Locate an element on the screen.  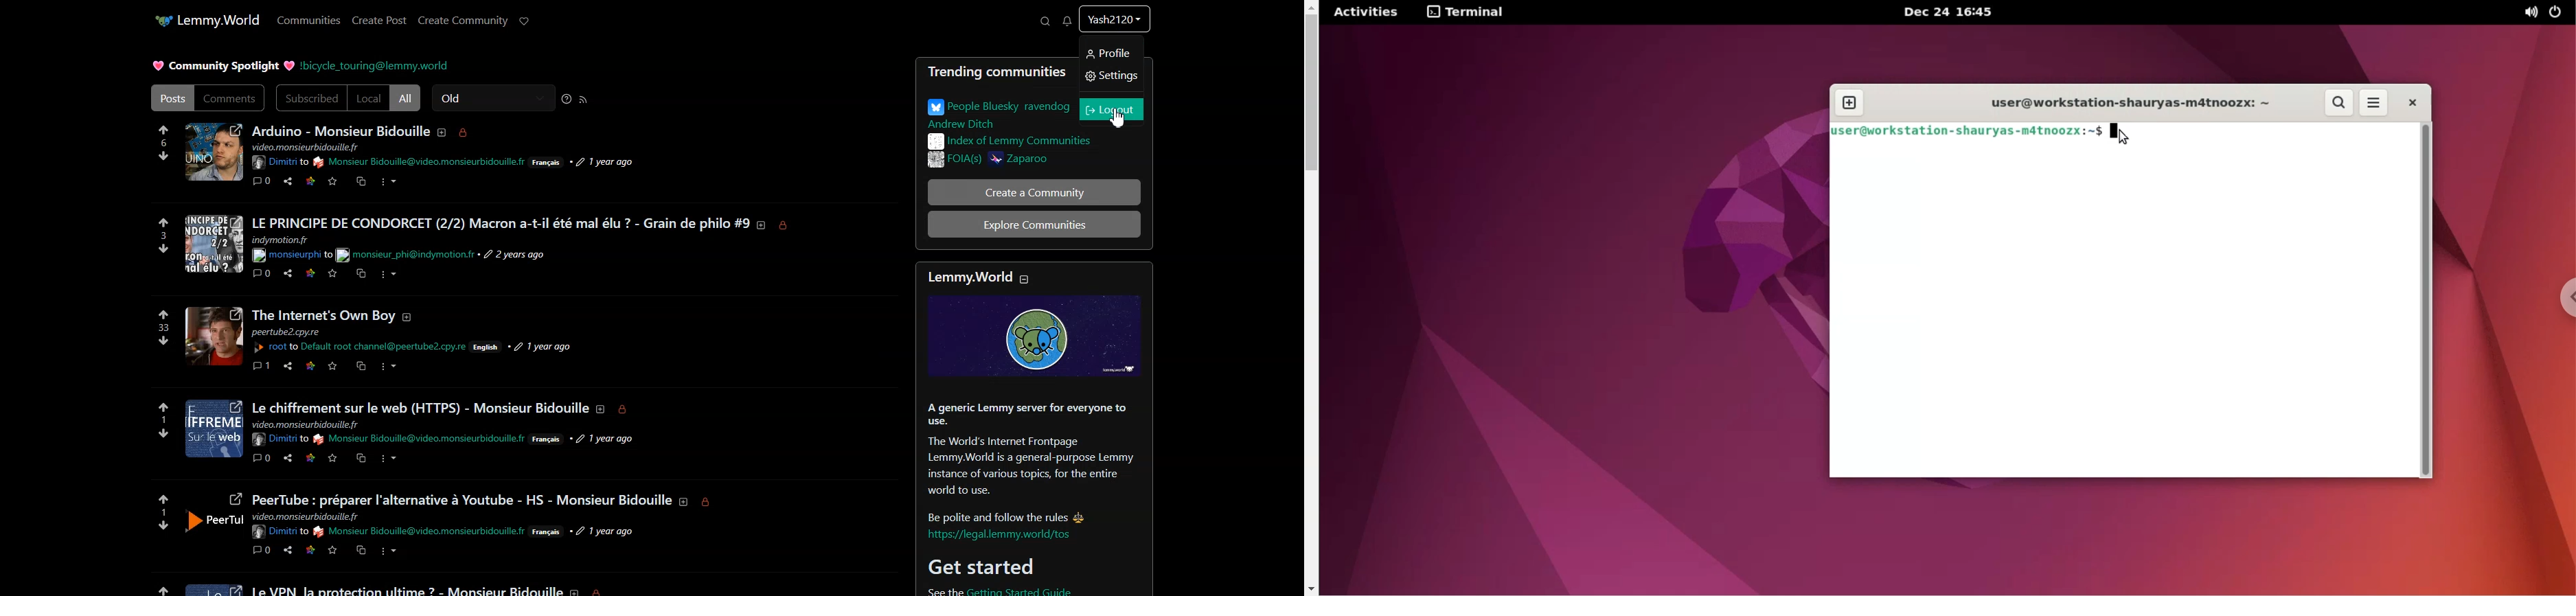
1 year ago is located at coordinates (543, 341).